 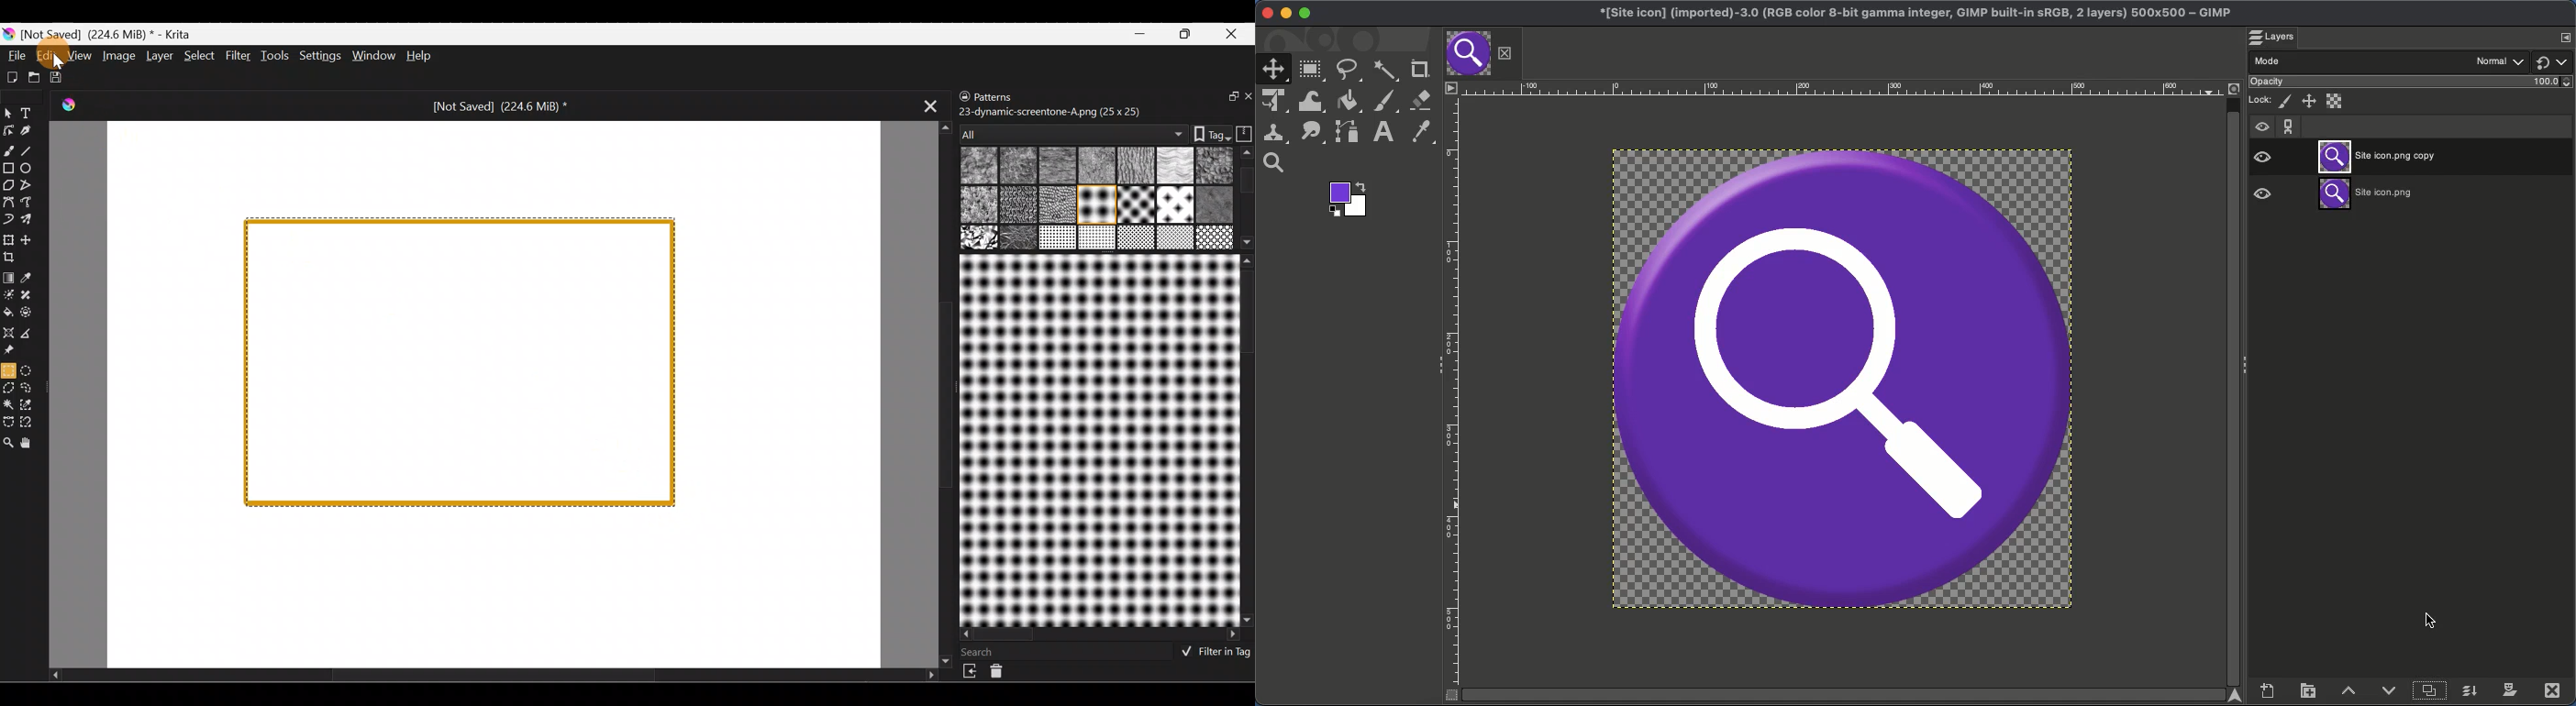 I want to click on Measure the distance between two points, so click(x=32, y=333).